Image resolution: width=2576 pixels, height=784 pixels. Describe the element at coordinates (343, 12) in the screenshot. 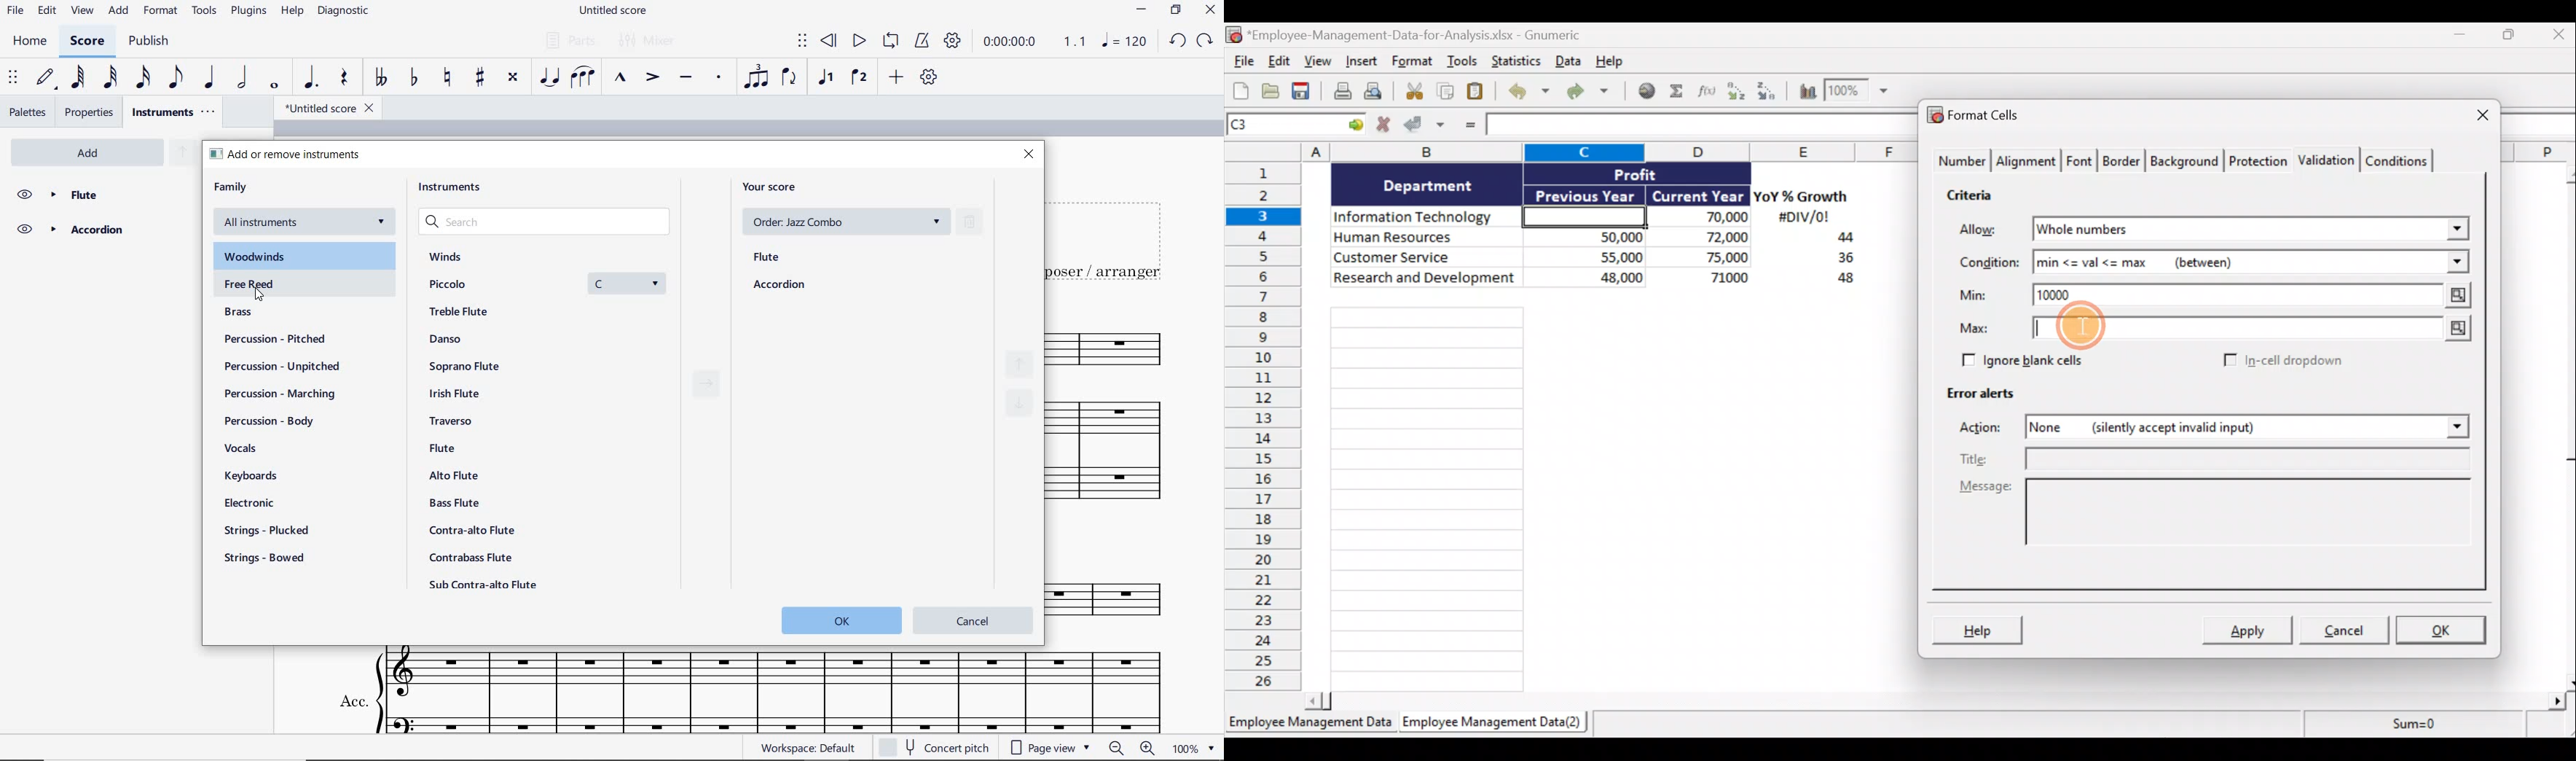

I see `diagnostic` at that location.